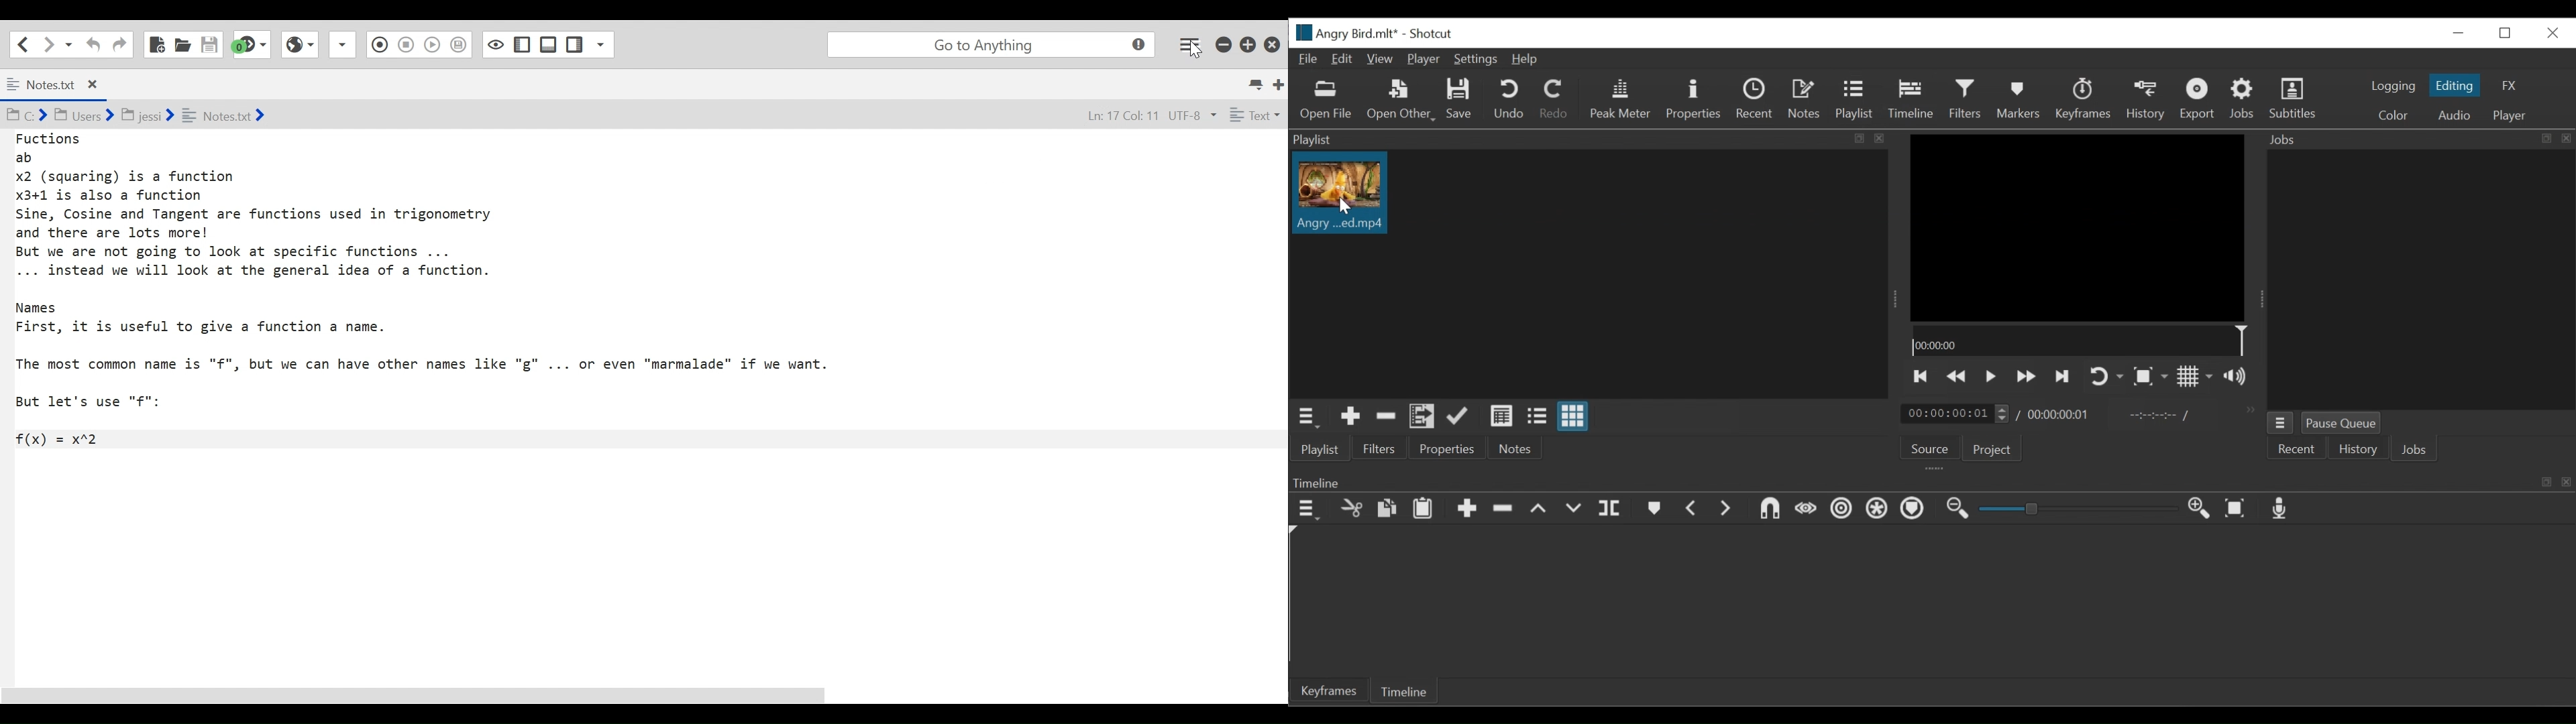  What do you see at coordinates (1696, 99) in the screenshot?
I see `Properties` at bounding box center [1696, 99].